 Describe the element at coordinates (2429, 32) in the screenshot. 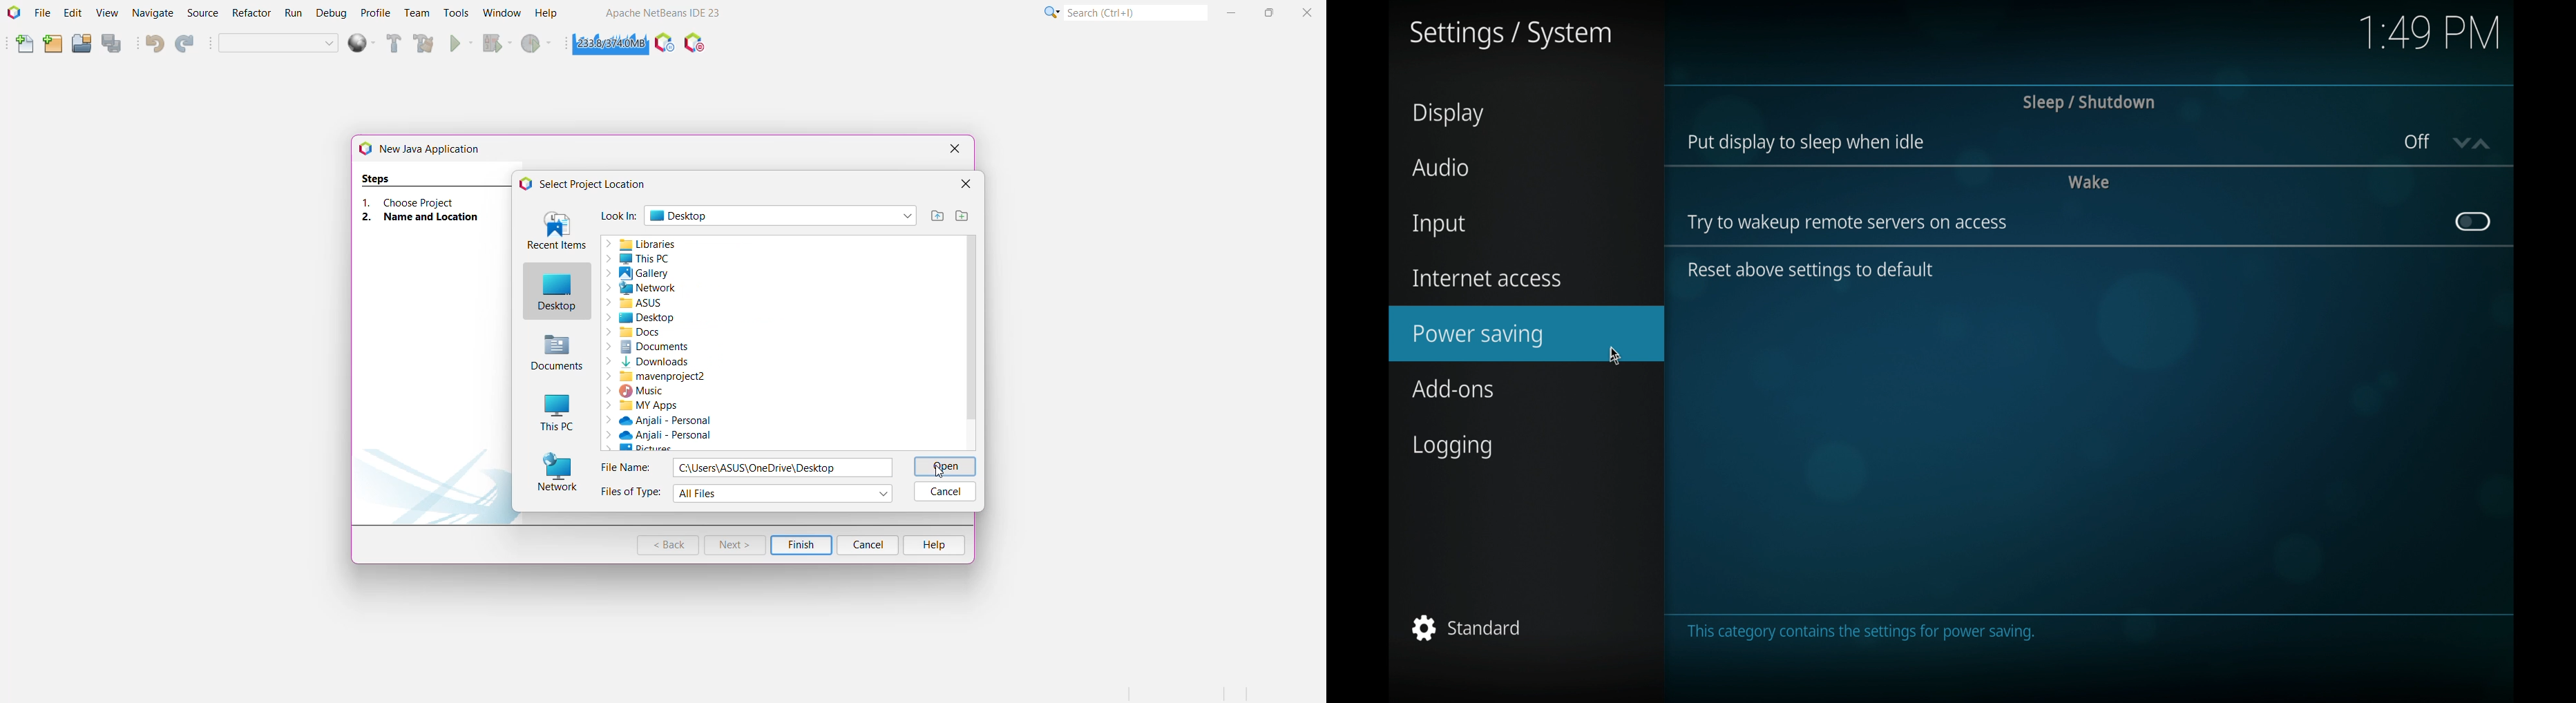

I see `time` at that location.